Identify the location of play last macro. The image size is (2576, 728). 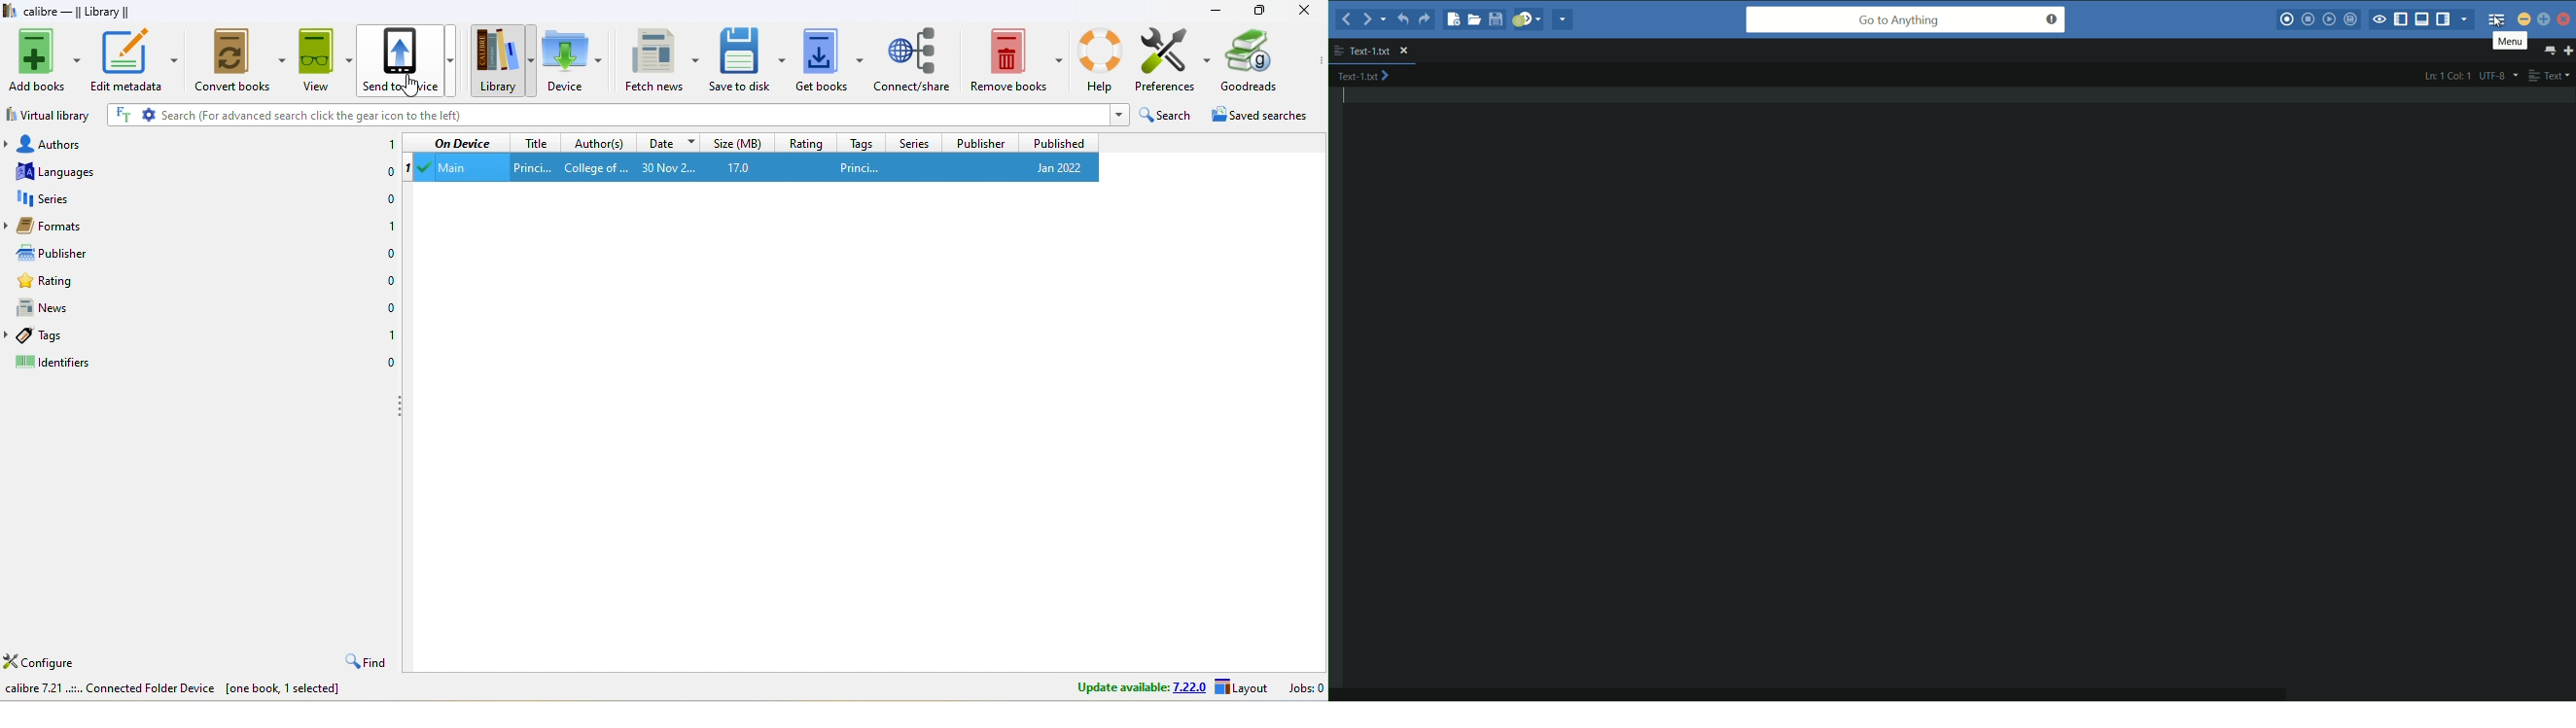
(2329, 20).